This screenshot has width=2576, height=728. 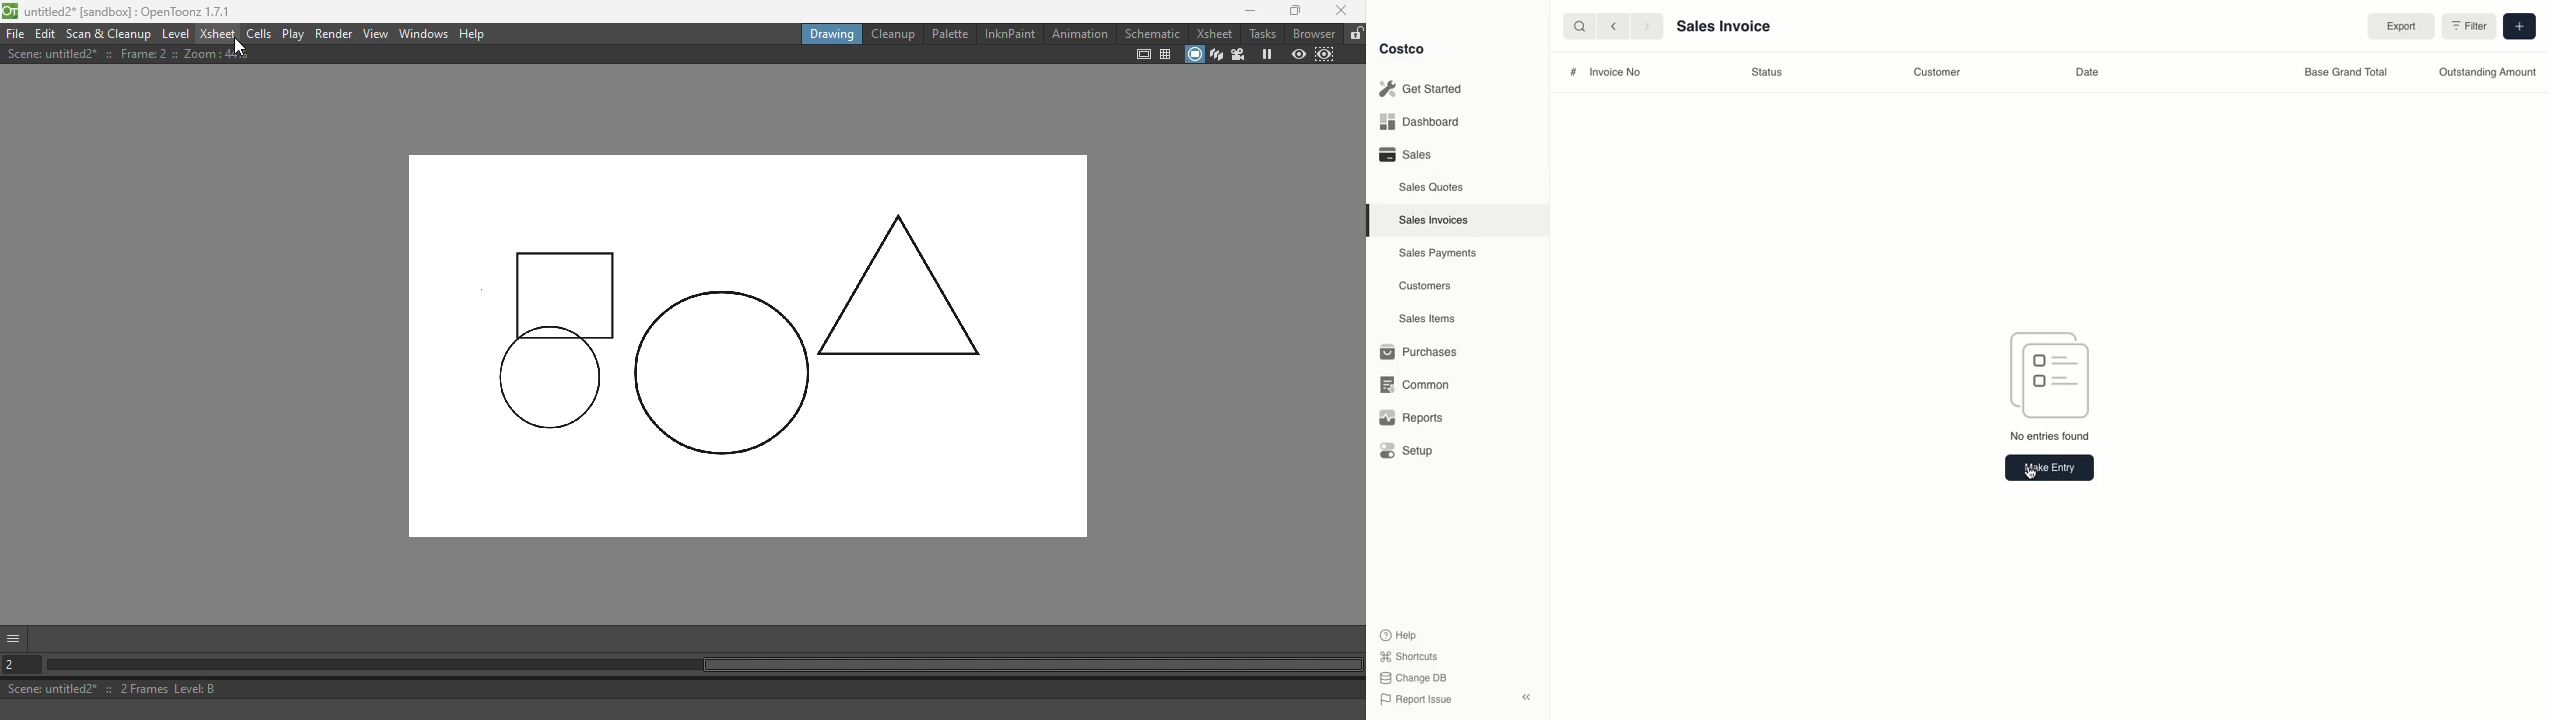 What do you see at coordinates (1424, 89) in the screenshot?
I see `Get Started` at bounding box center [1424, 89].